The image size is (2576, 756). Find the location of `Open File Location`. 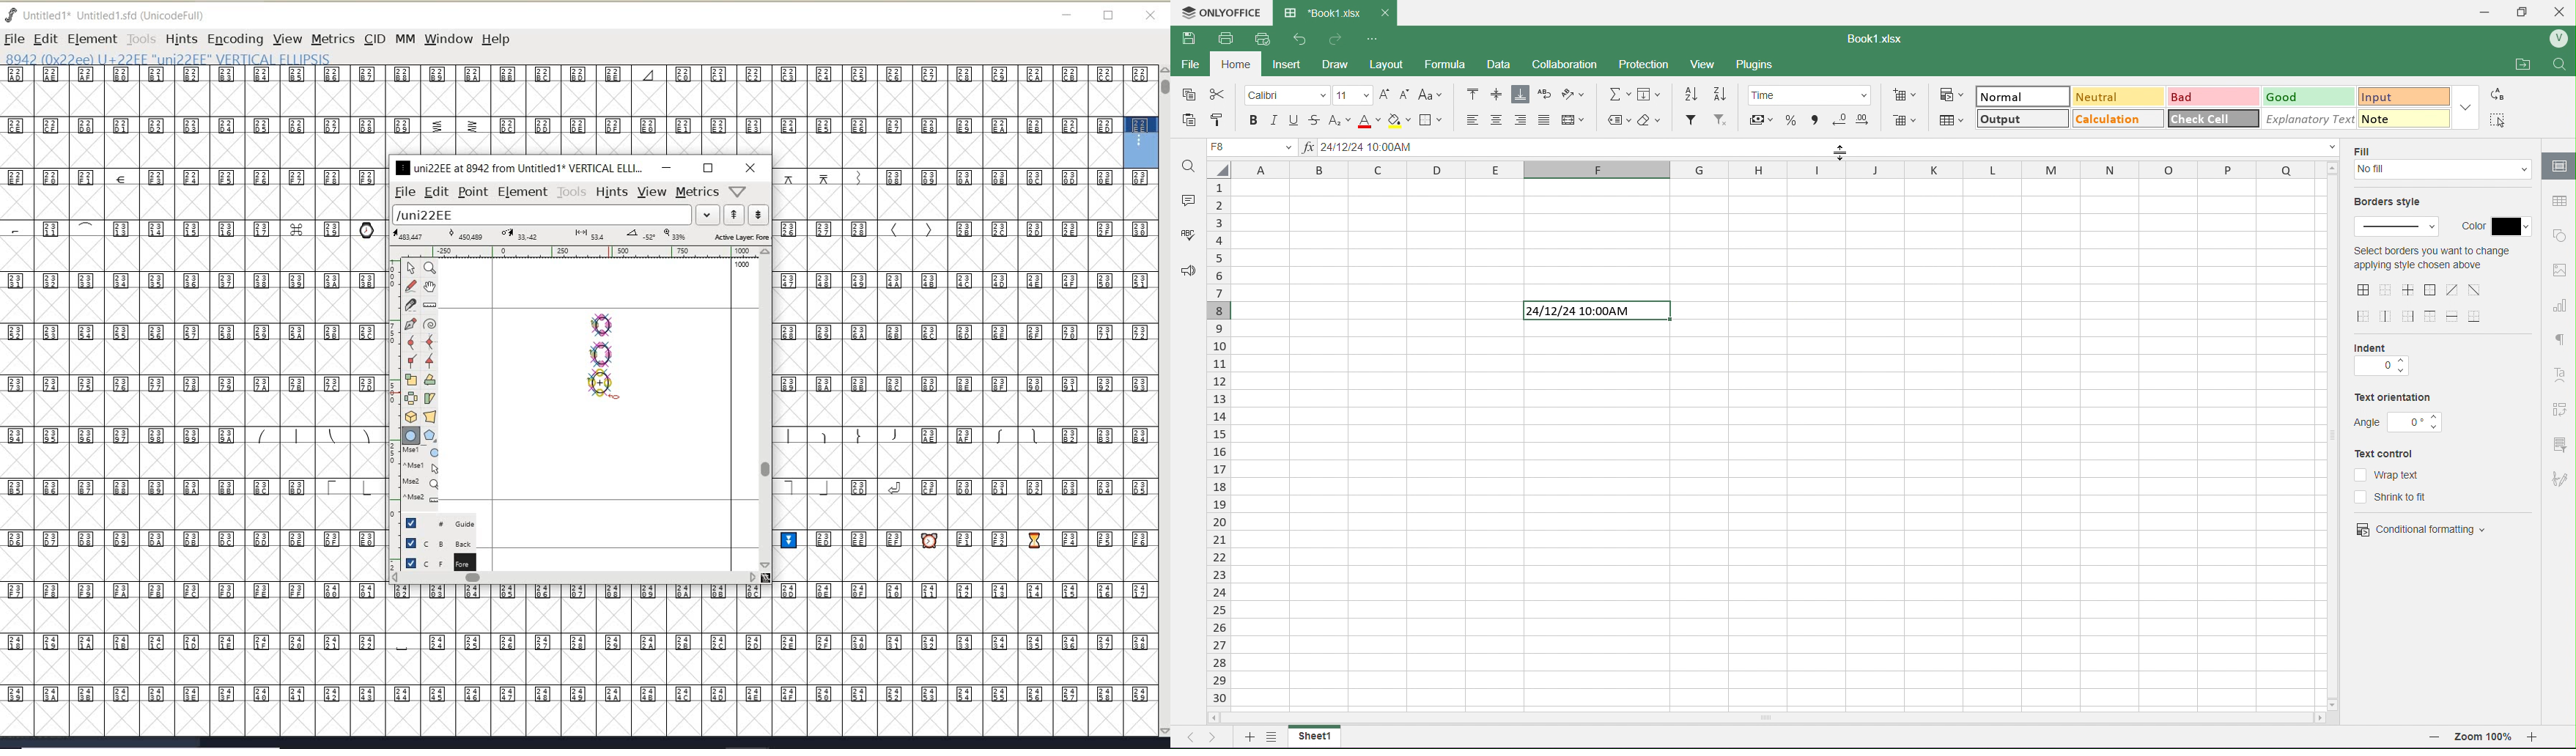

Open File Location is located at coordinates (2514, 60).